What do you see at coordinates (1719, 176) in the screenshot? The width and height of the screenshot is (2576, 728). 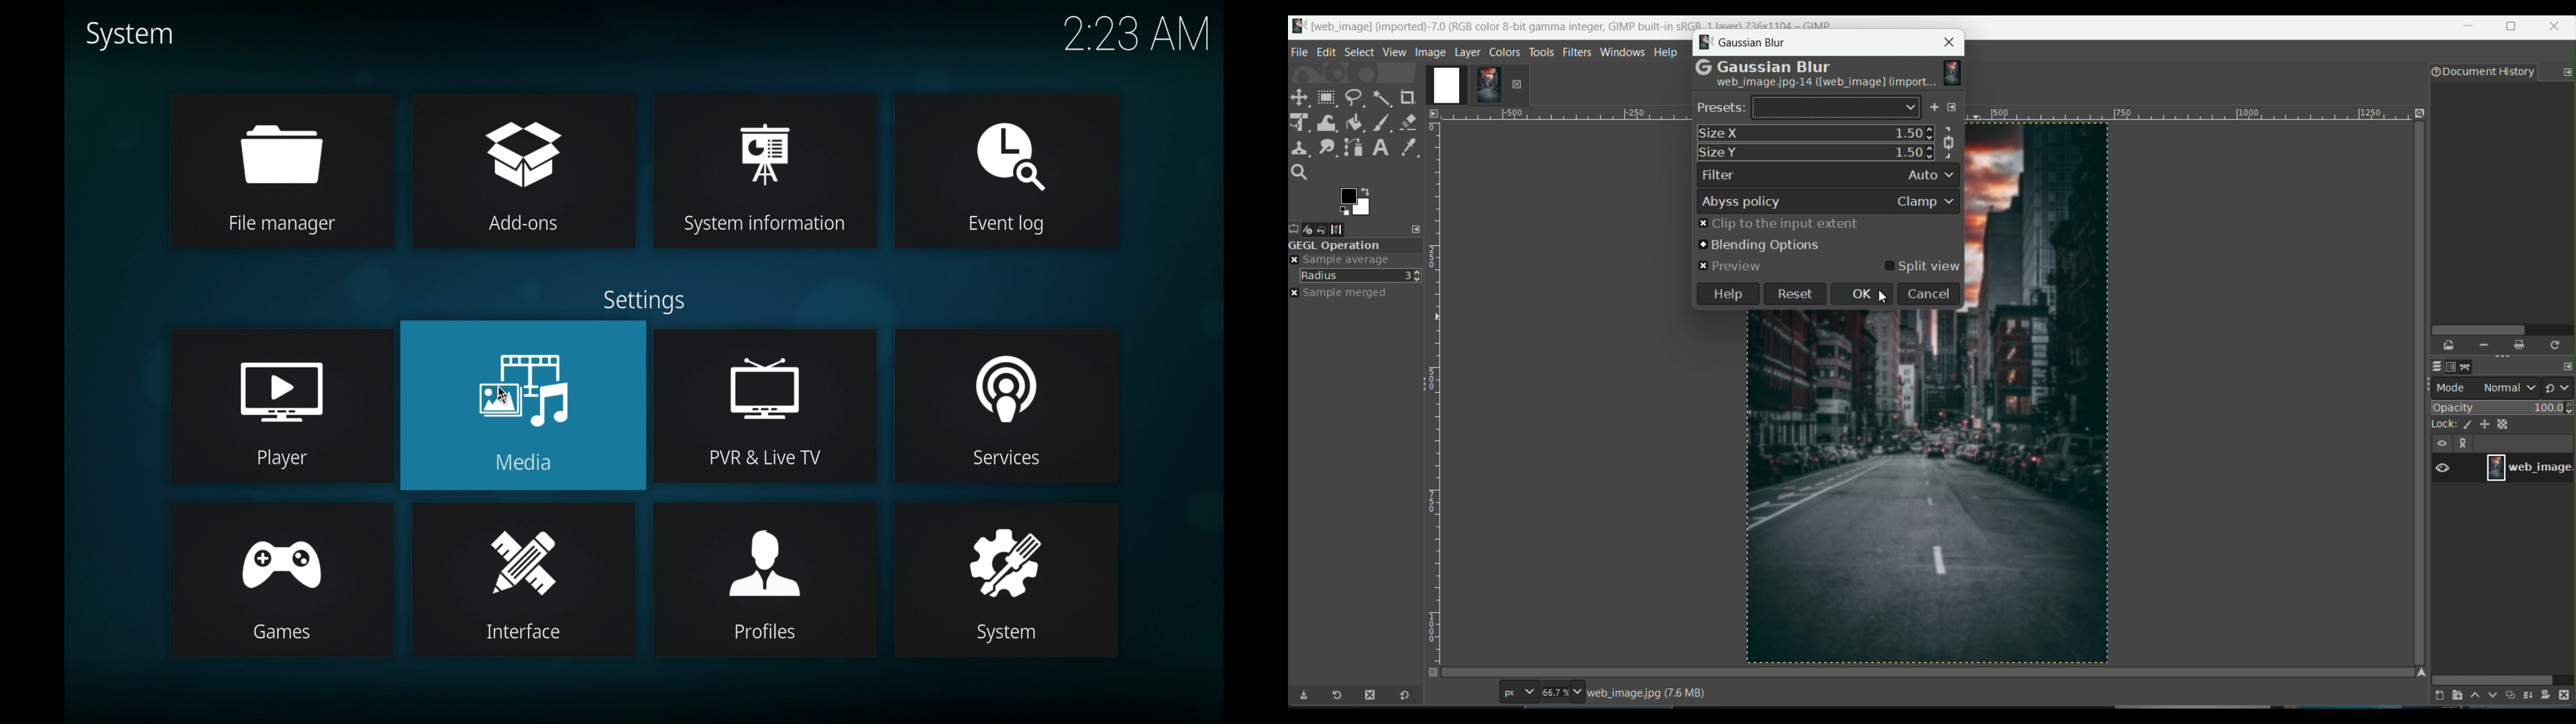 I see `filter` at bounding box center [1719, 176].